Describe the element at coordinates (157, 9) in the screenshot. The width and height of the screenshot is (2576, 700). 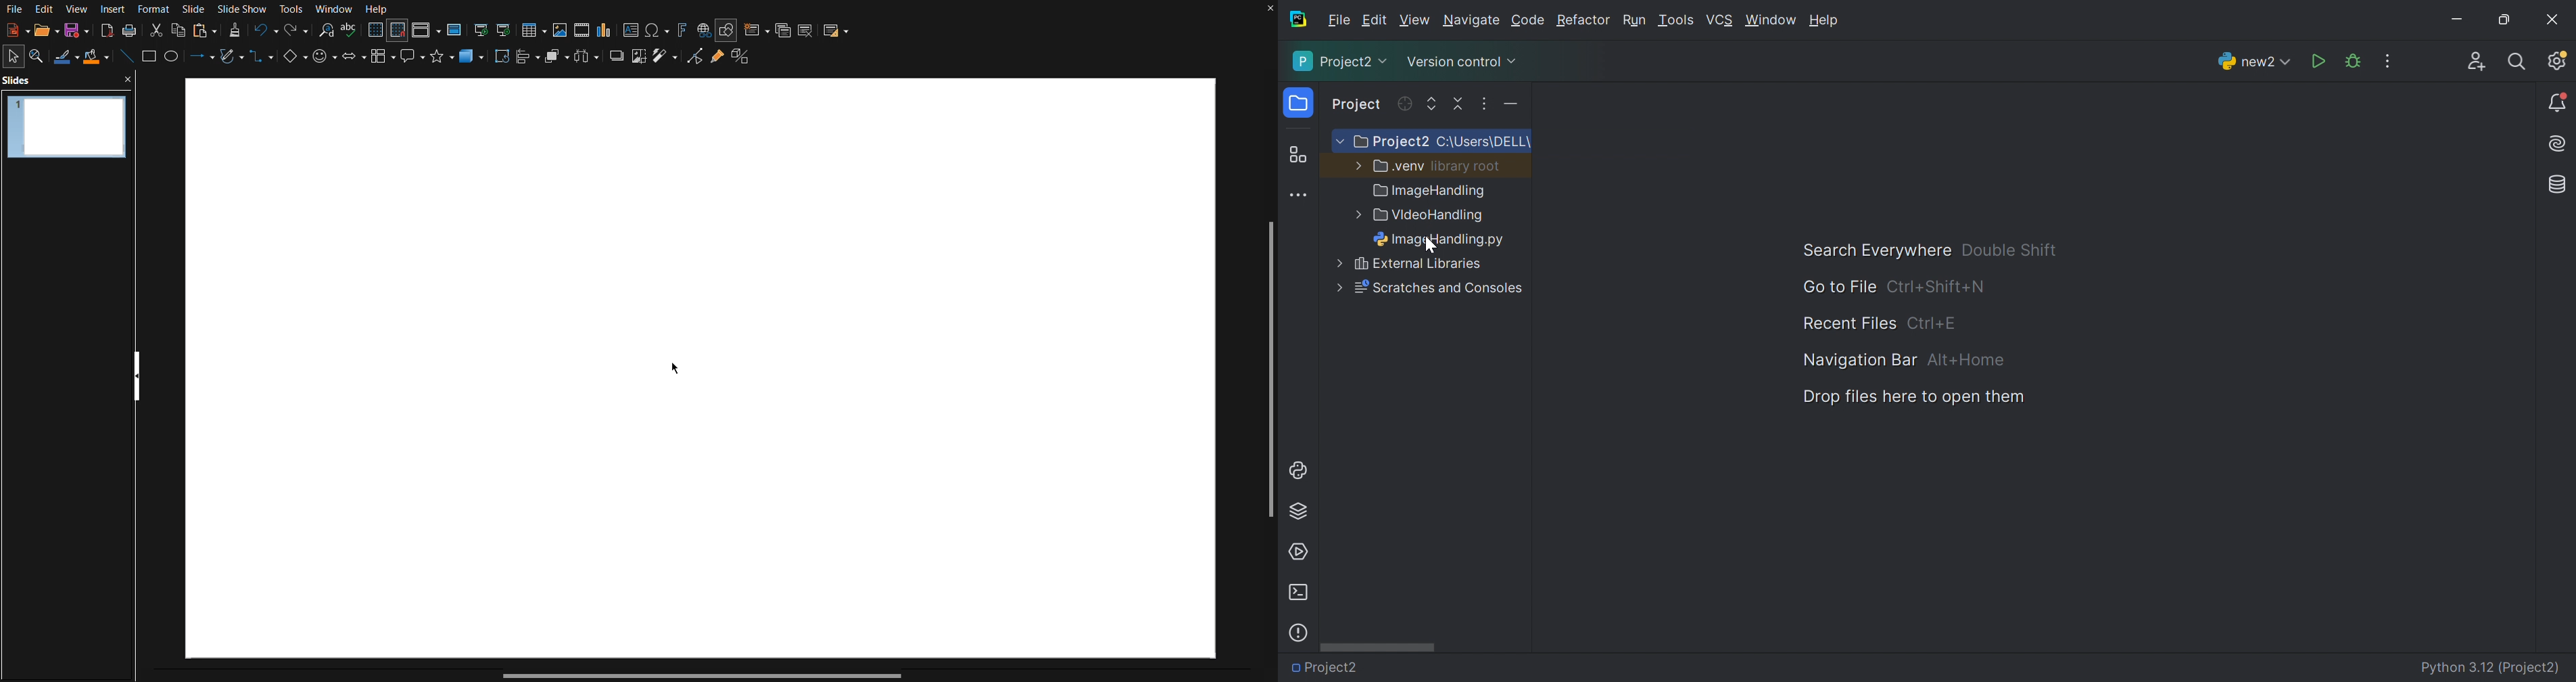
I see `Format` at that location.